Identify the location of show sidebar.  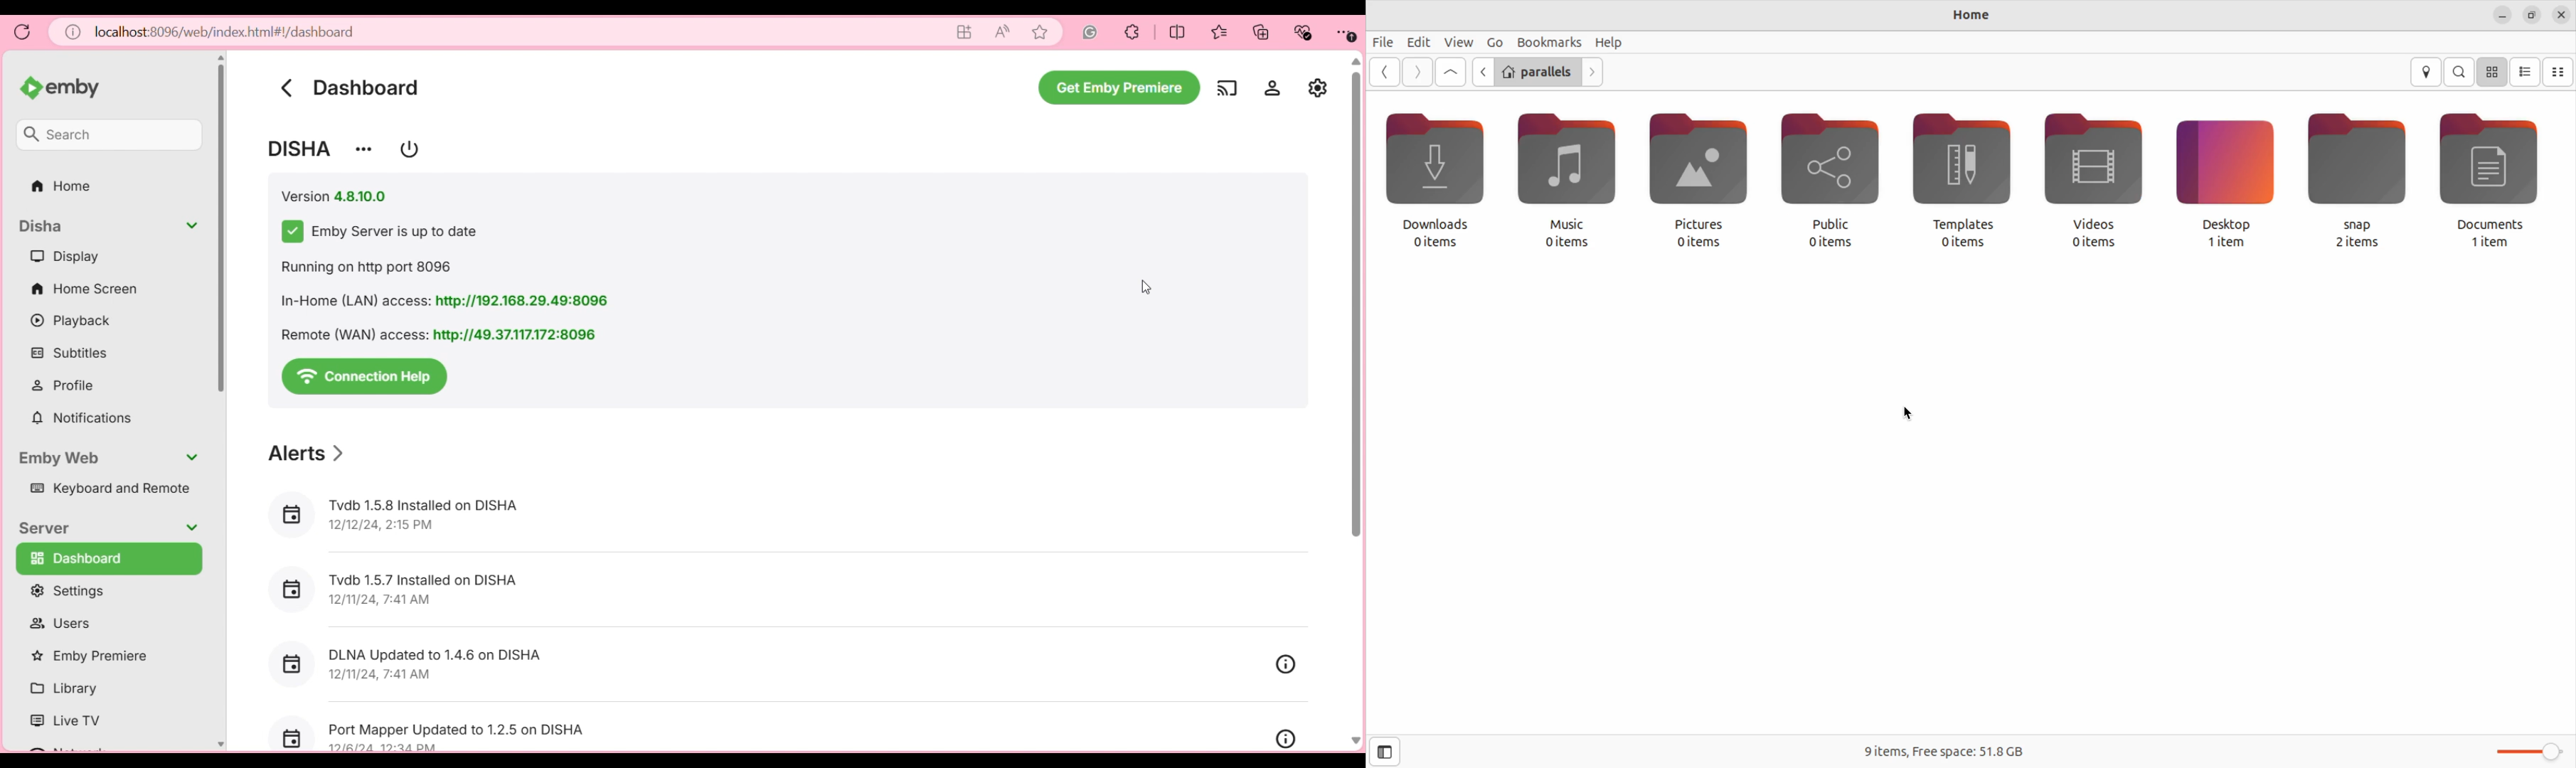
(1385, 752).